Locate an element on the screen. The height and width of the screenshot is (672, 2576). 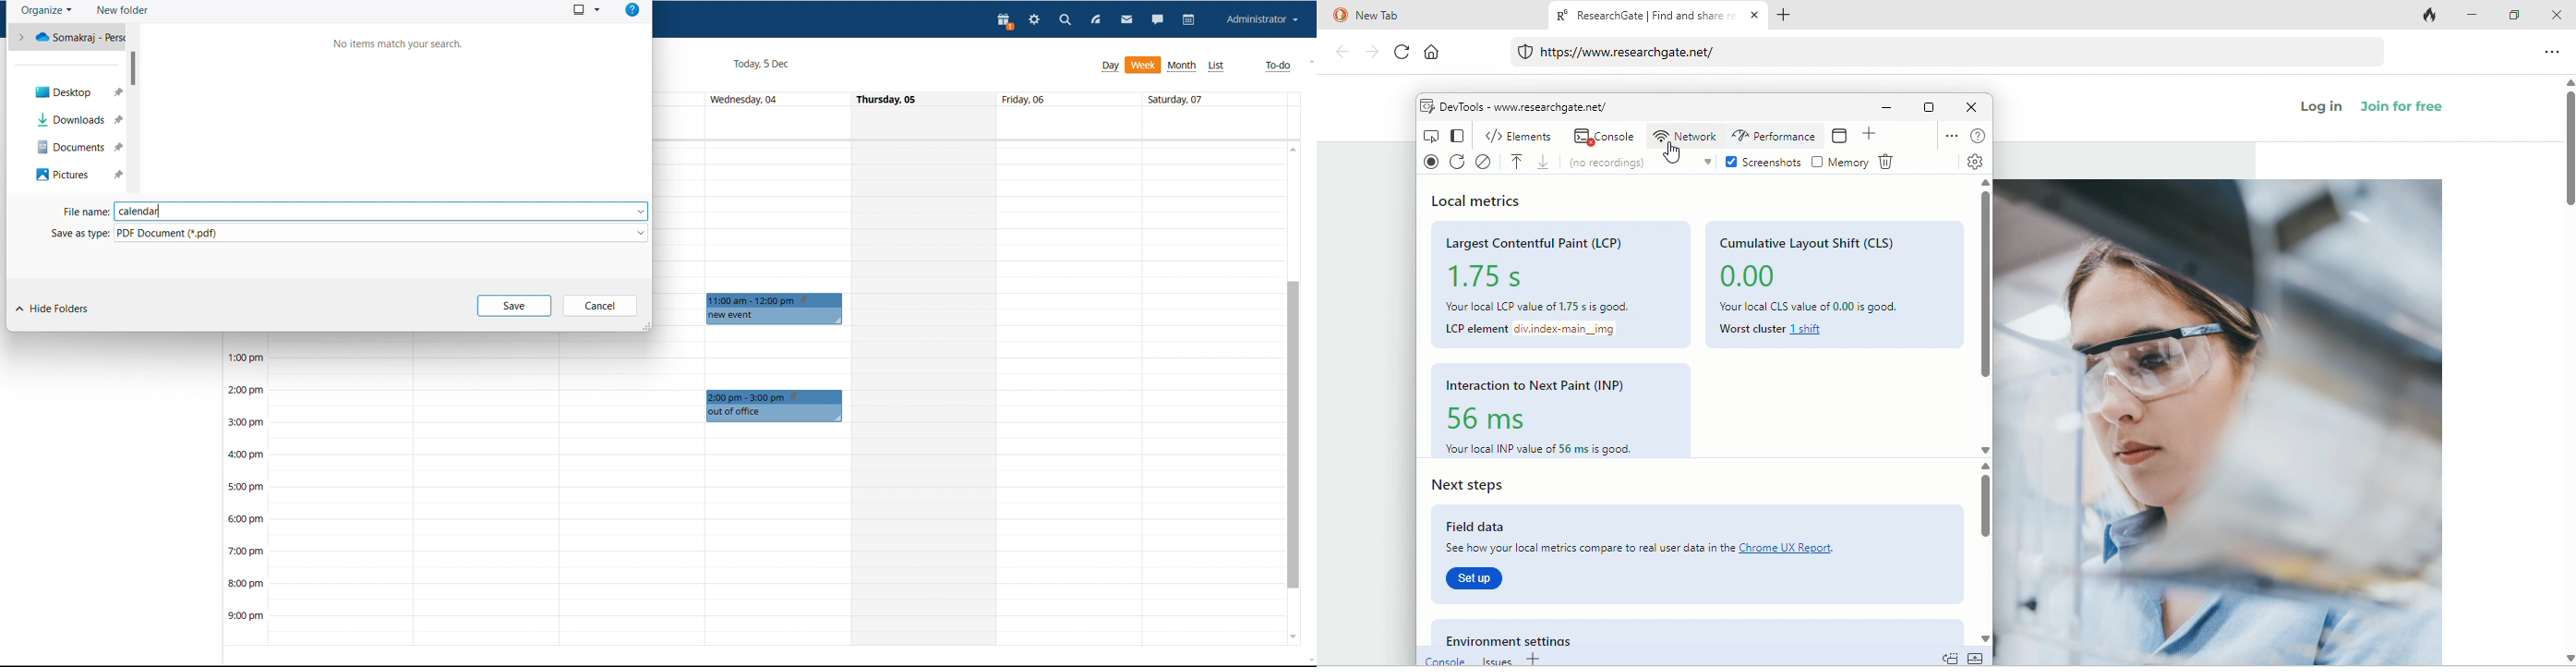
save is located at coordinates (515, 306).